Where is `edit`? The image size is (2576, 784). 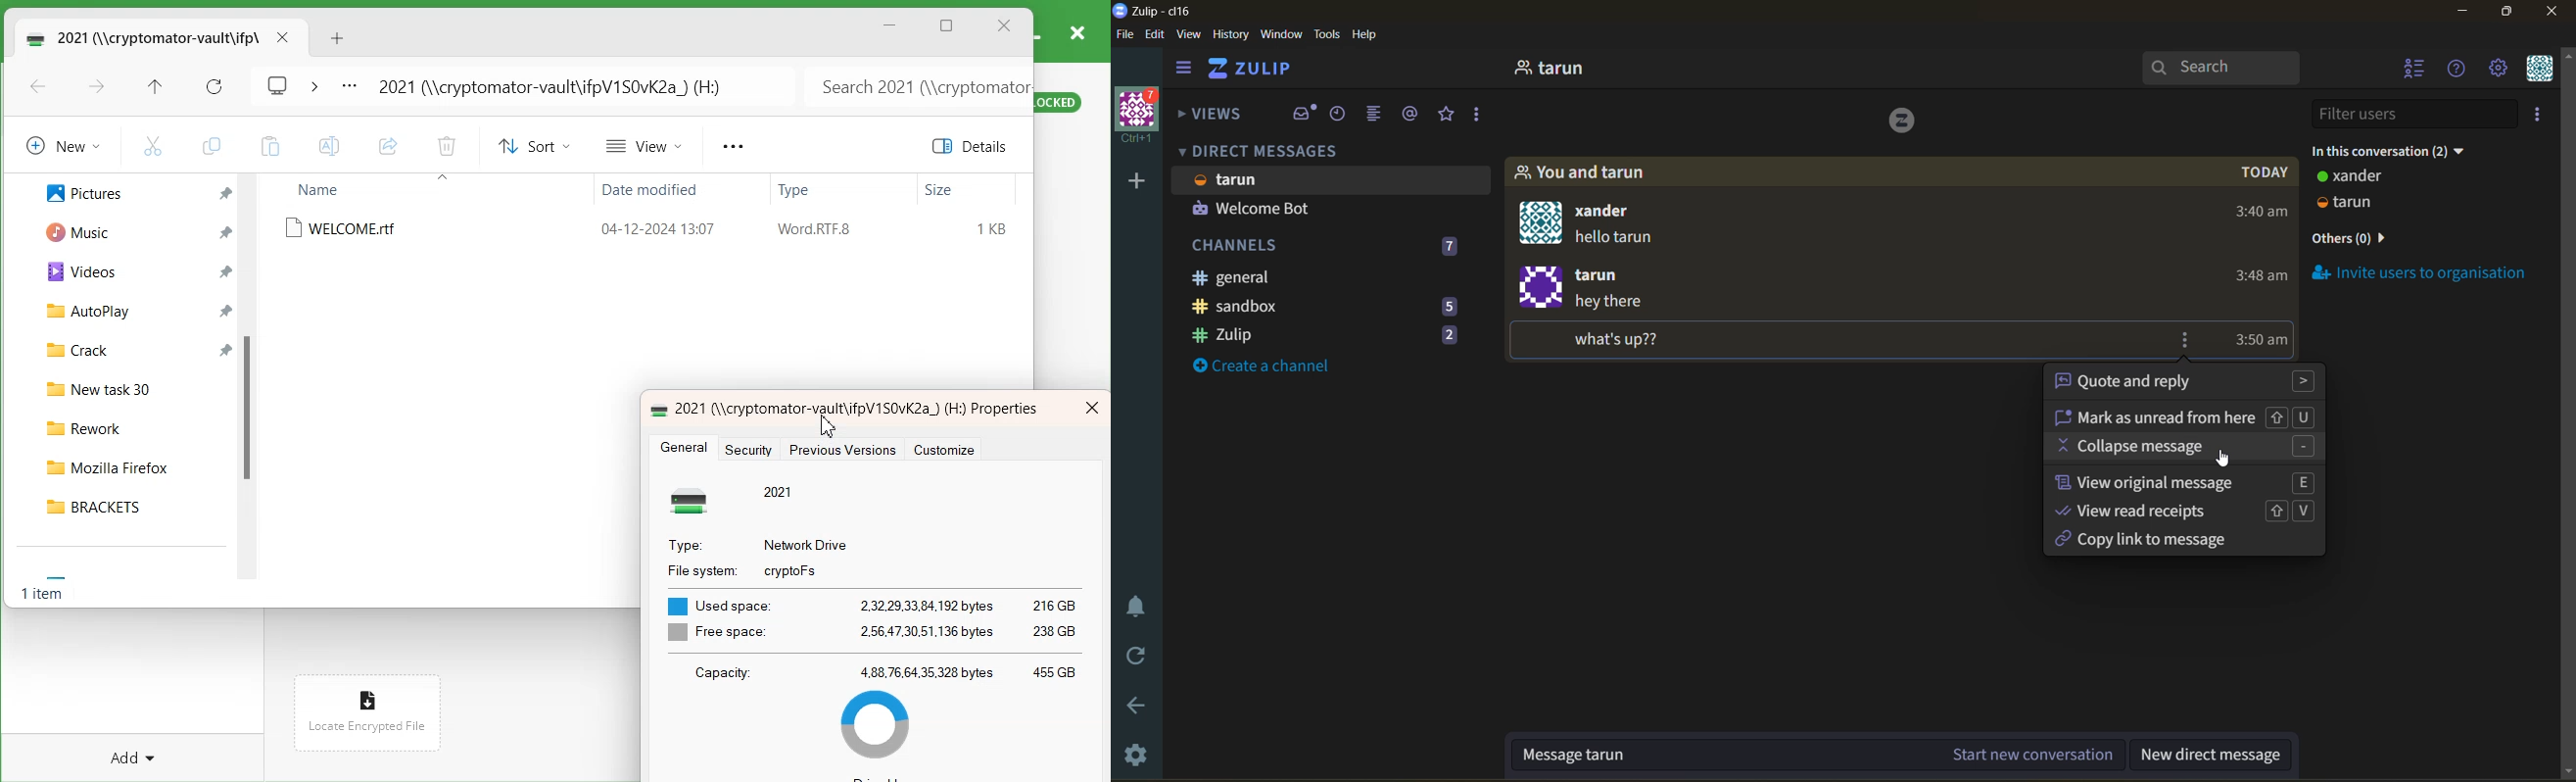 edit is located at coordinates (1156, 37).